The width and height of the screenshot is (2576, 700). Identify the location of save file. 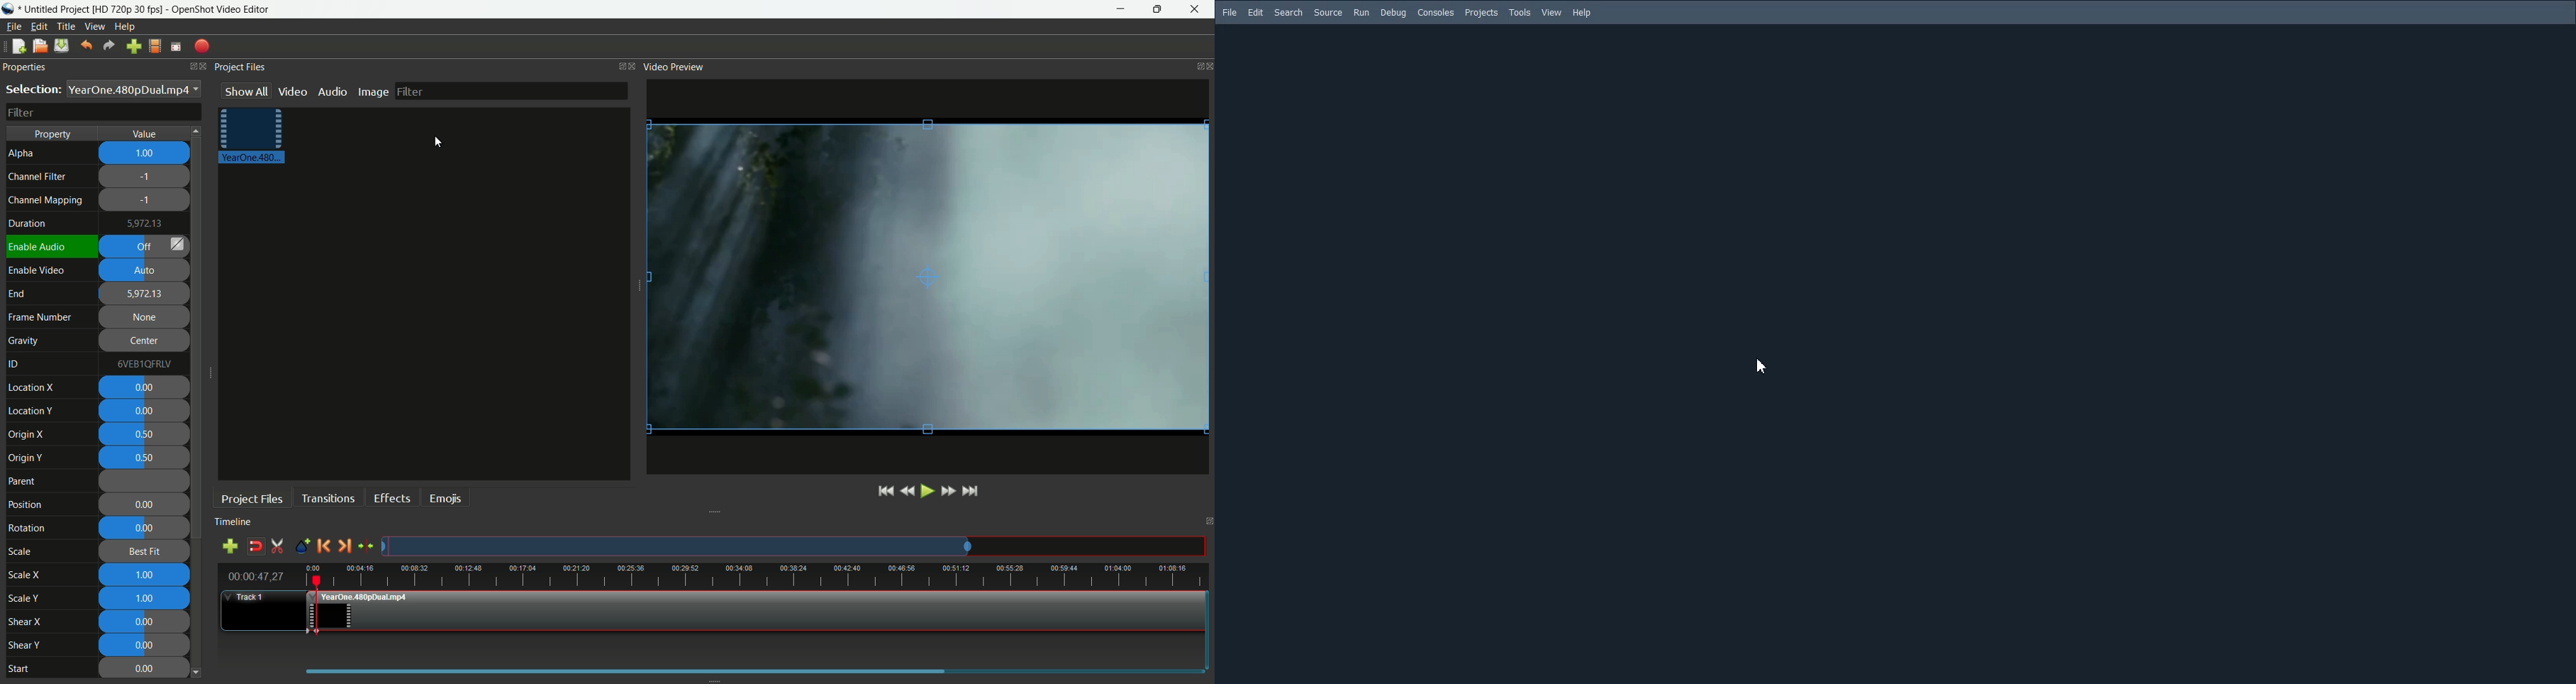
(61, 46).